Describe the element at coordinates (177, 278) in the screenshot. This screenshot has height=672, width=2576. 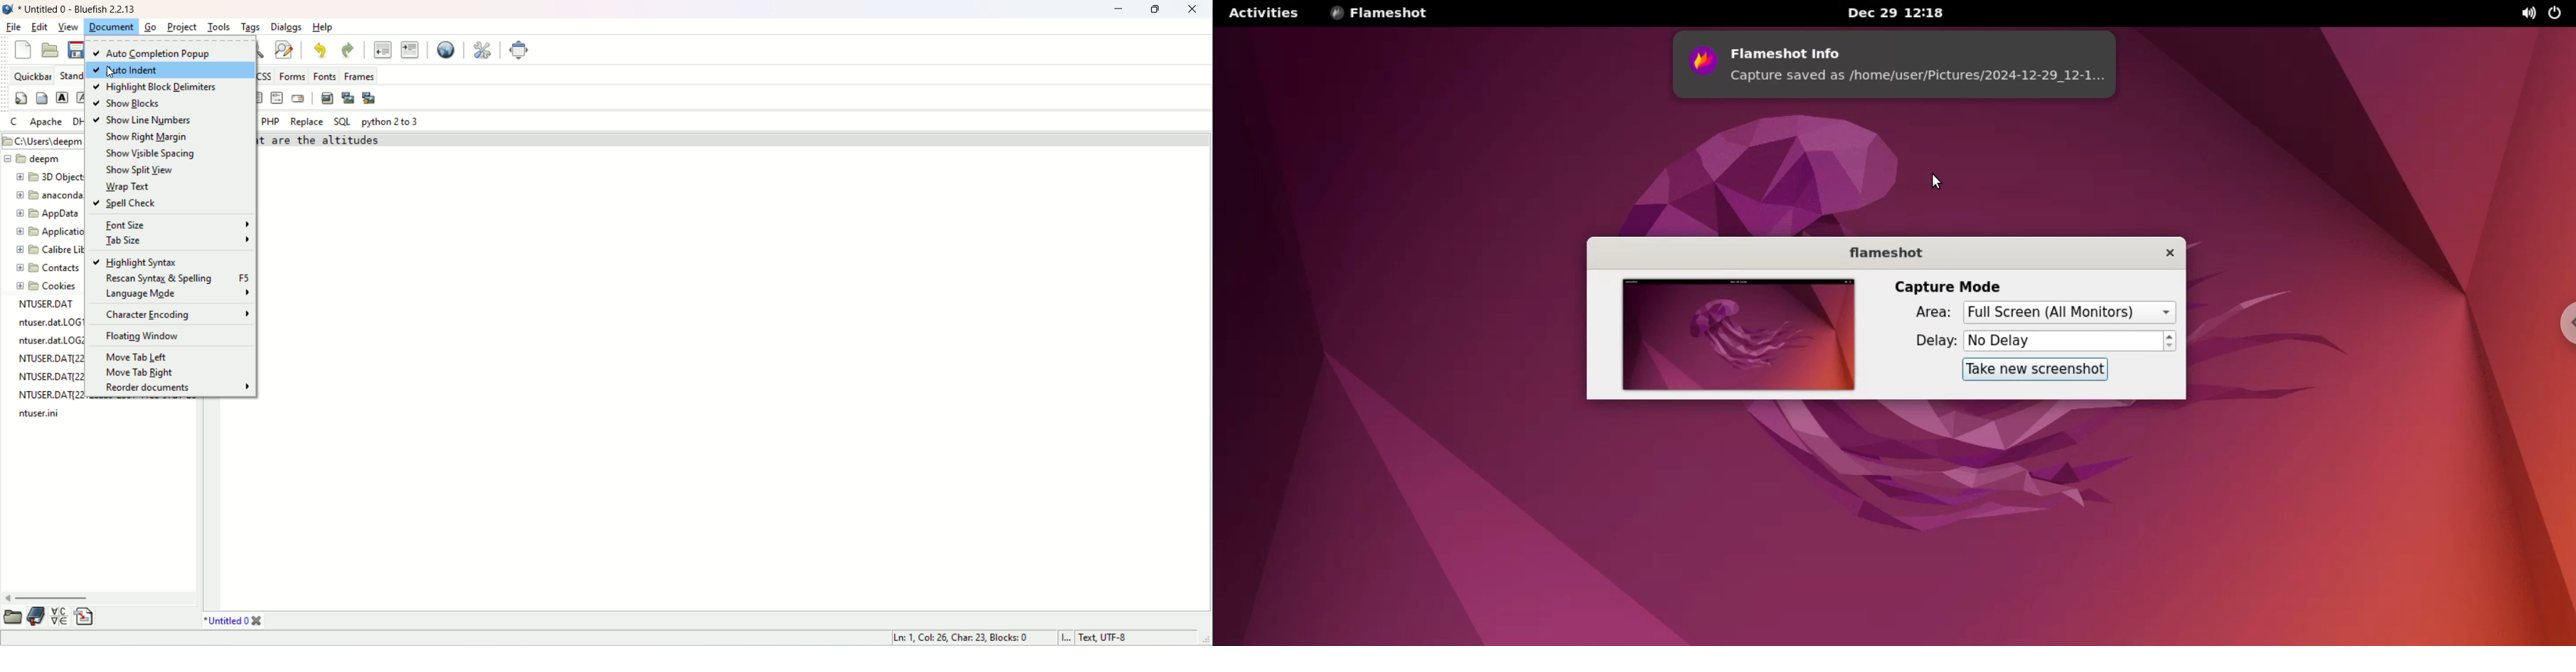
I see `rescan syntax and spelling` at that location.